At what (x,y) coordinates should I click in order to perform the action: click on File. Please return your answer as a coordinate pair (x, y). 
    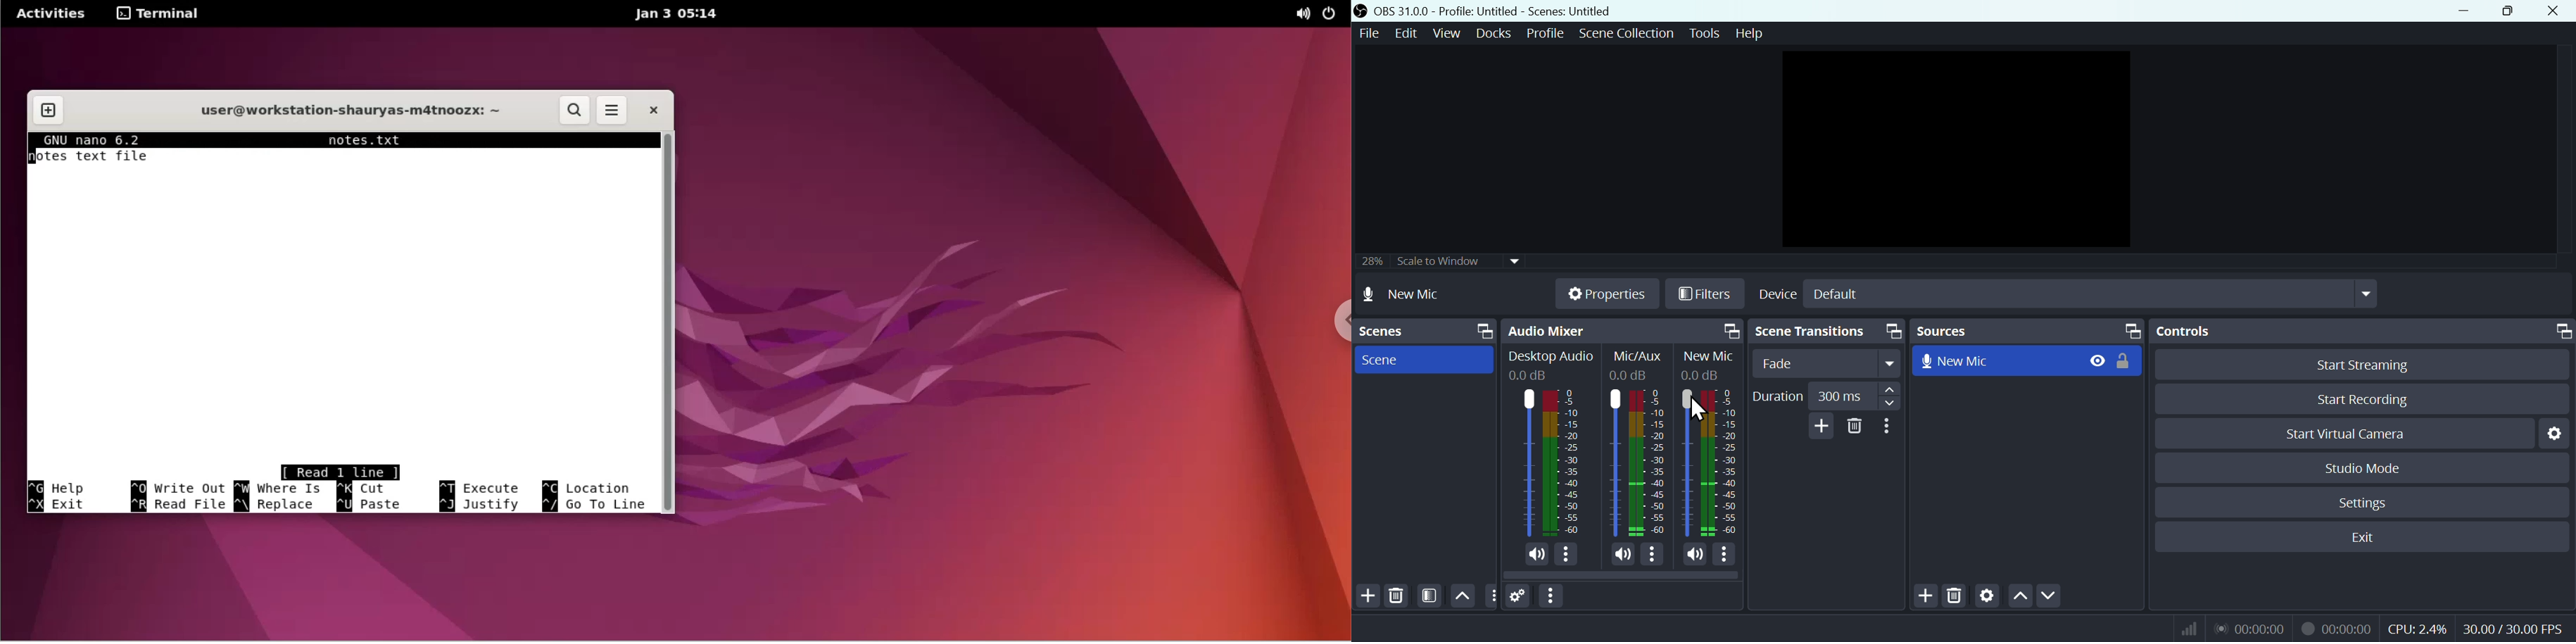
    Looking at the image, I should click on (1367, 34).